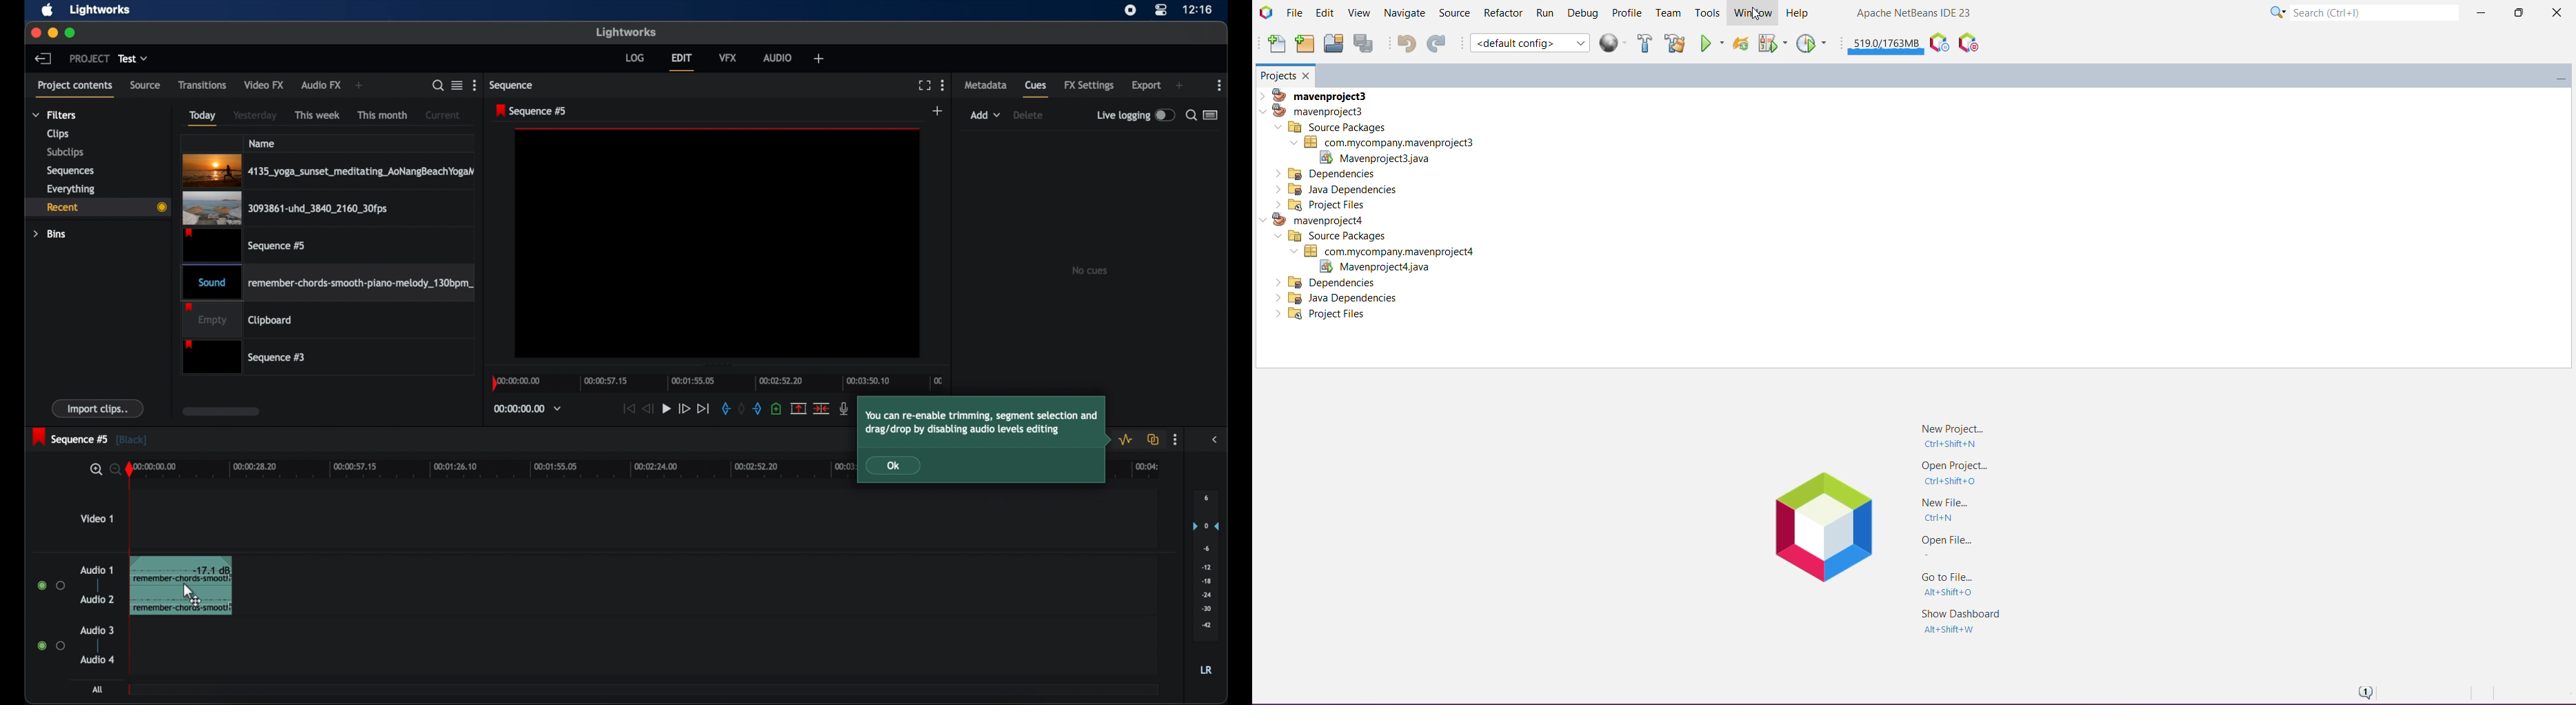  I want to click on Set Project Configuration, so click(1529, 43).